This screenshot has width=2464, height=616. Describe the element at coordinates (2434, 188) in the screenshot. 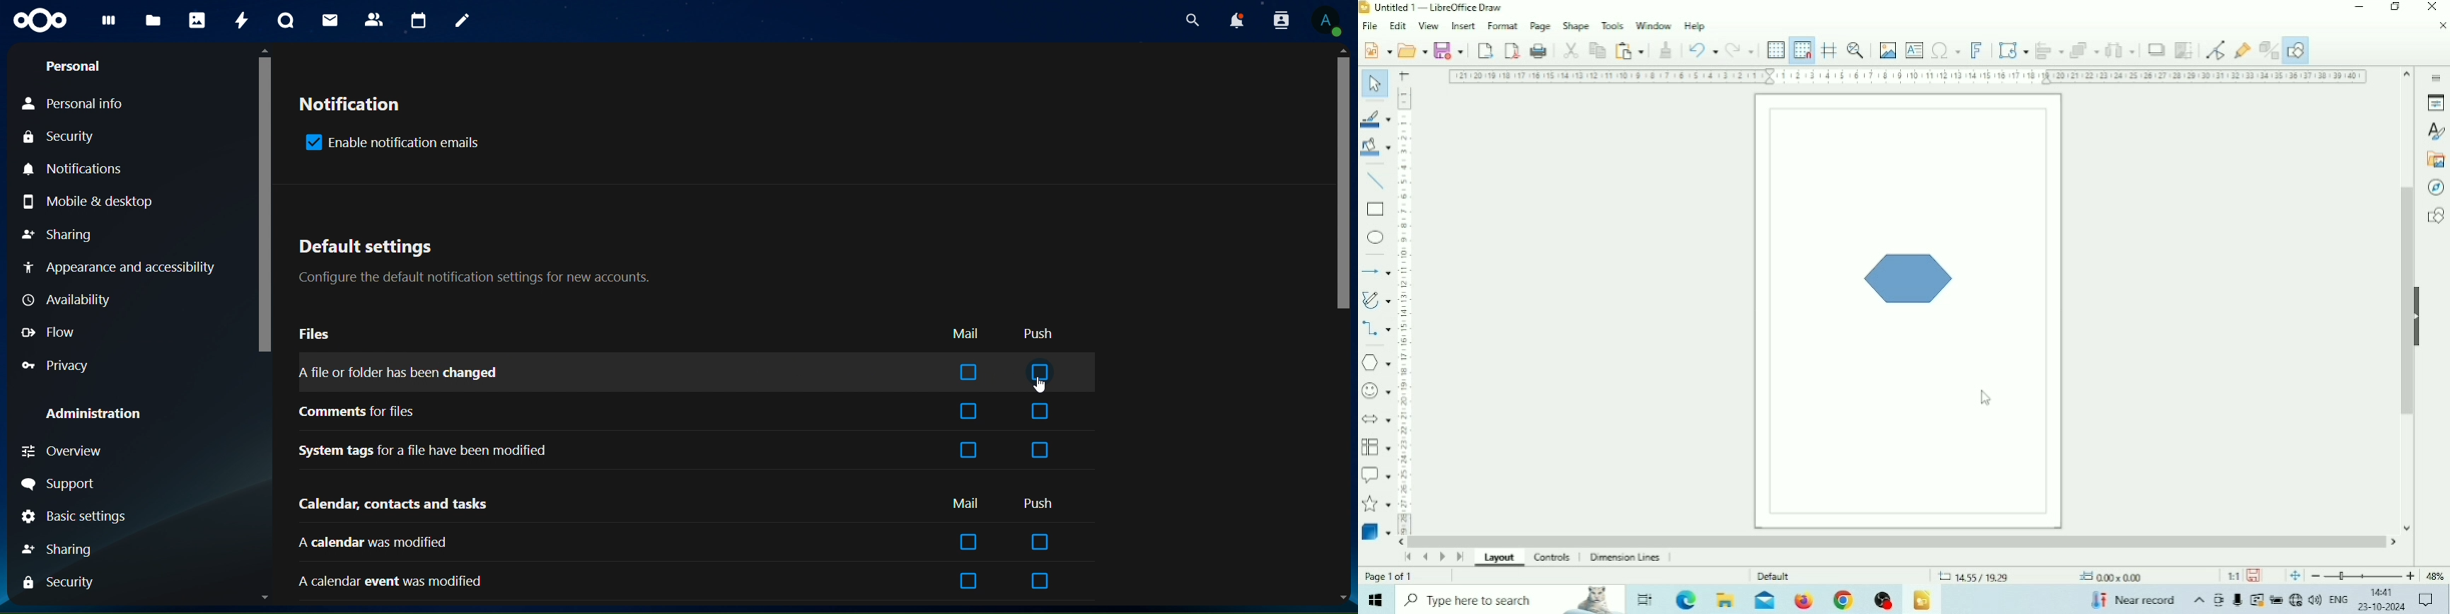

I see `Navigator` at that location.